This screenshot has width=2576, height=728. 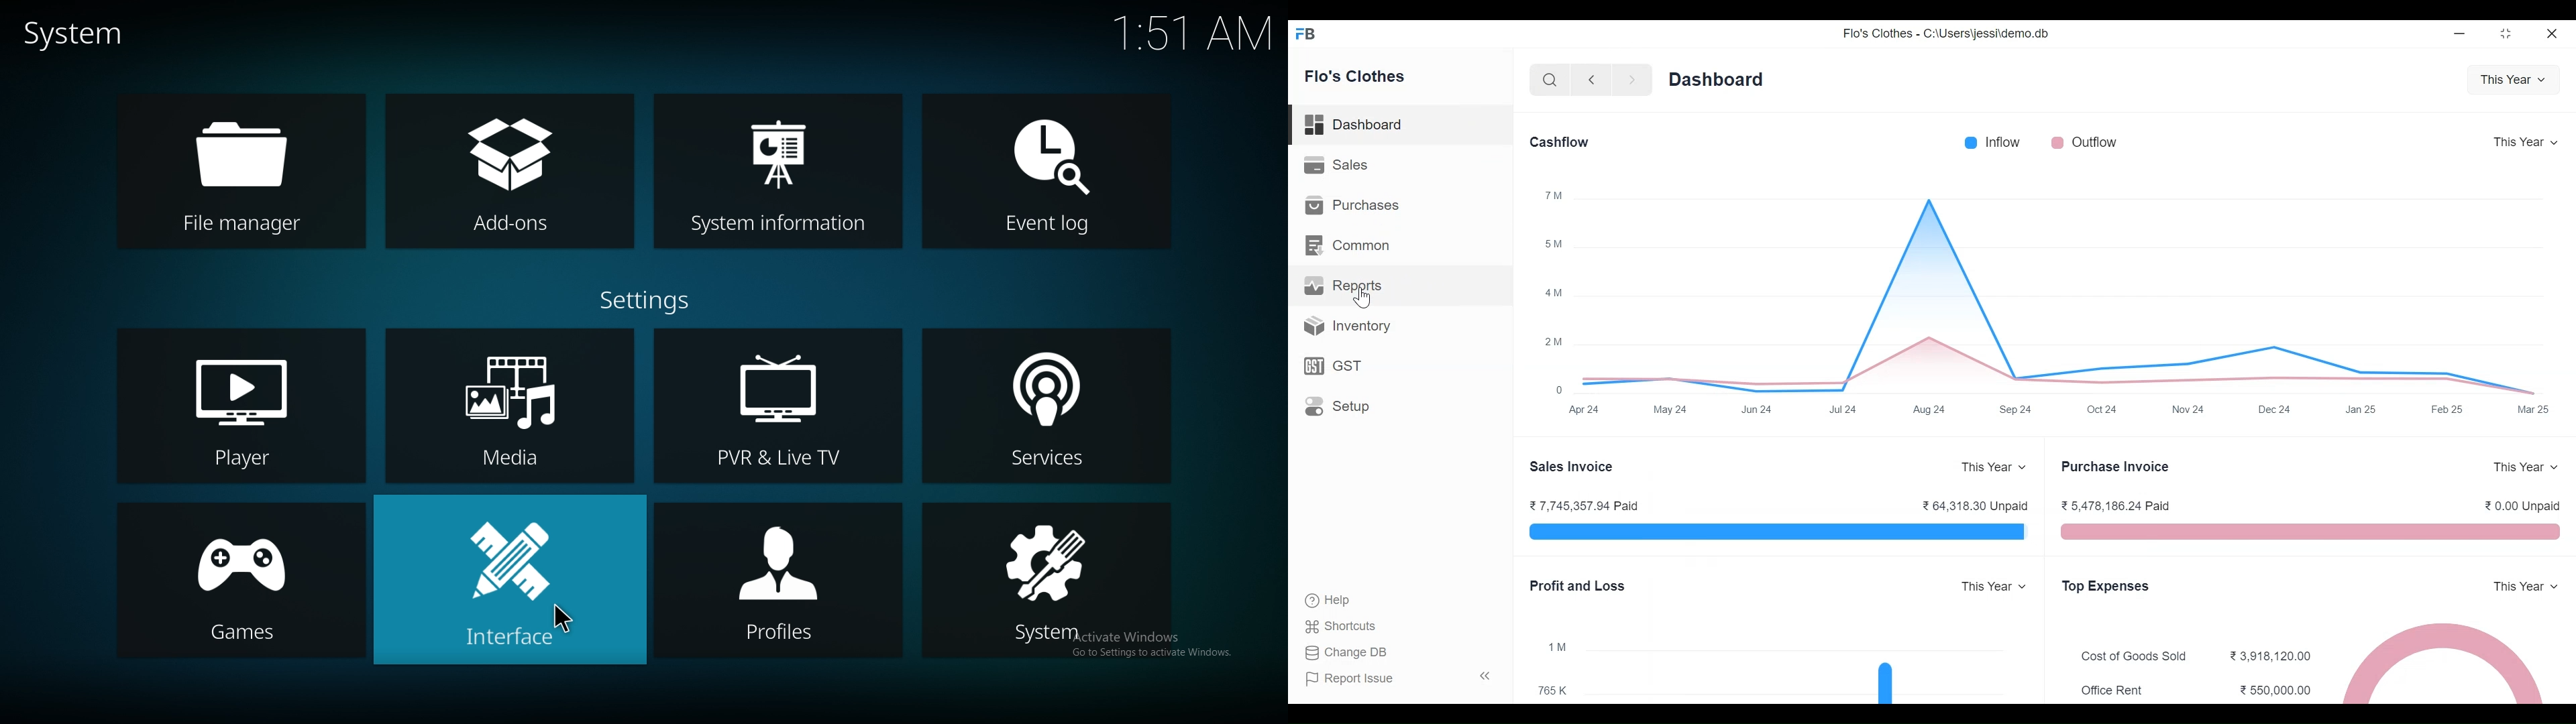 What do you see at coordinates (1592, 81) in the screenshot?
I see `backward` at bounding box center [1592, 81].